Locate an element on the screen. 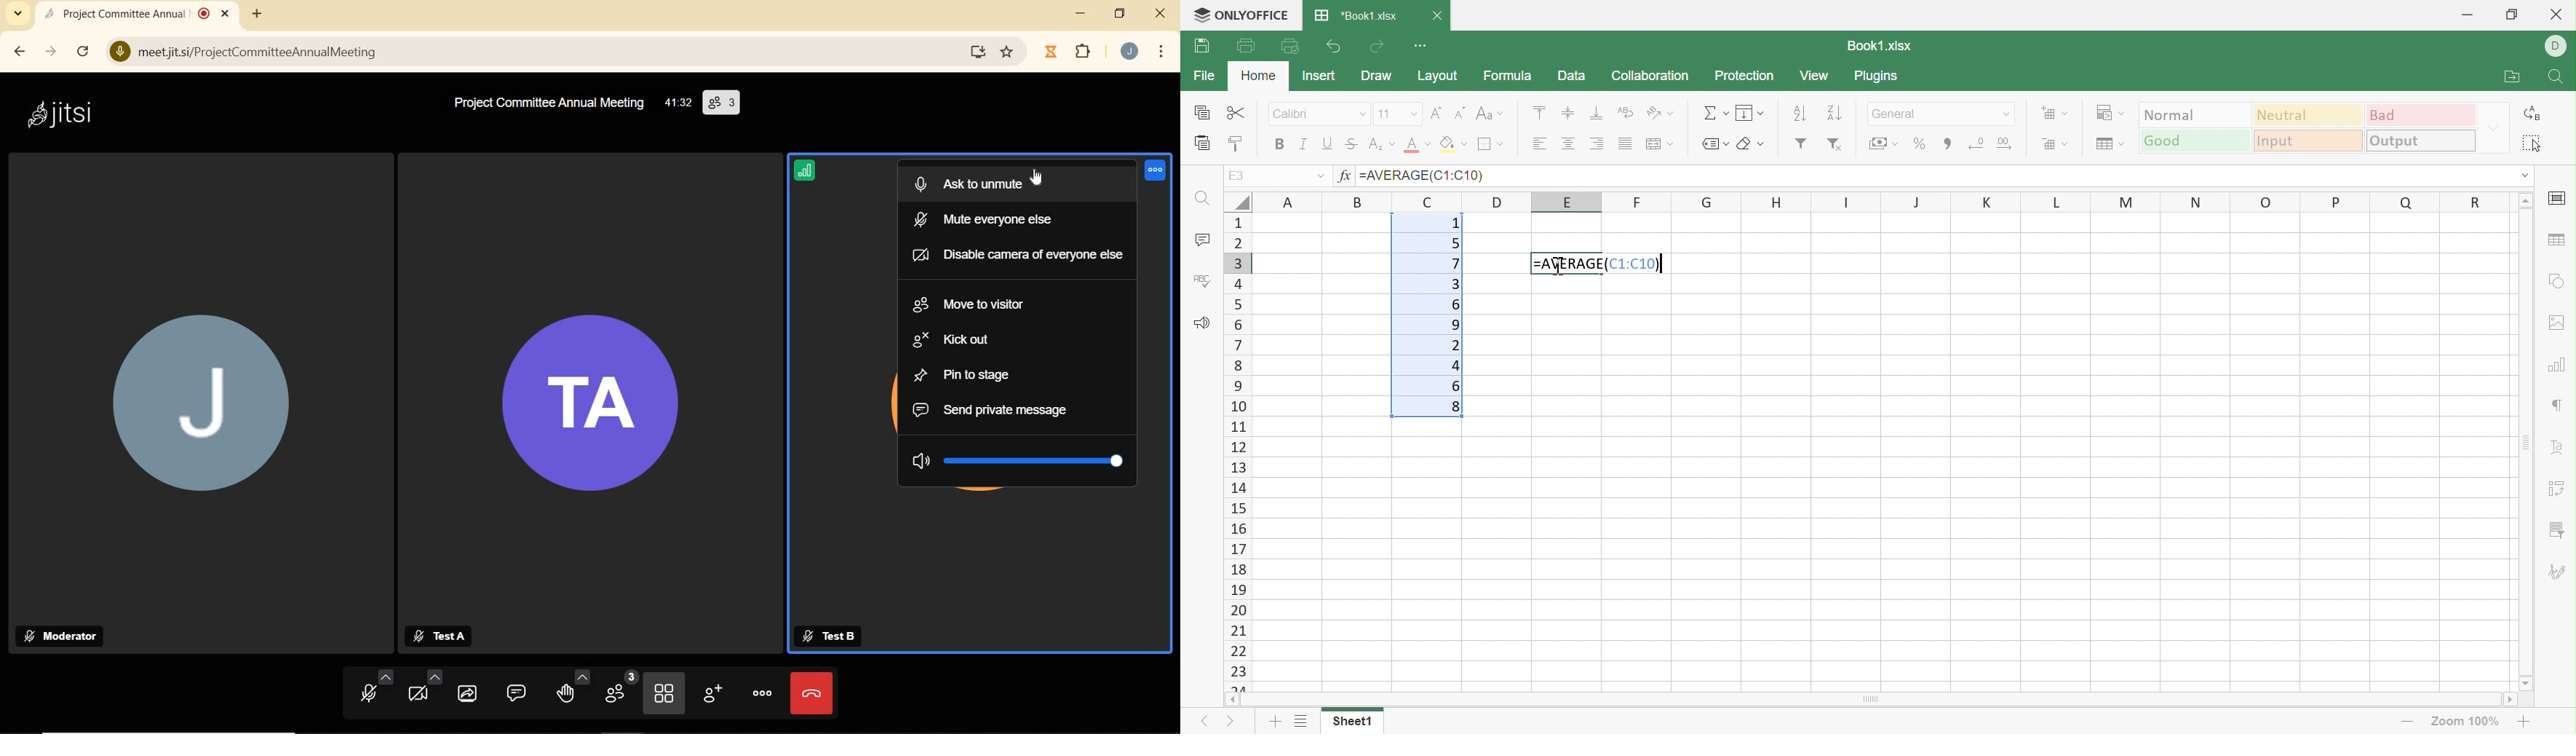 The image size is (2576, 756). TA is located at coordinates (590, 407).